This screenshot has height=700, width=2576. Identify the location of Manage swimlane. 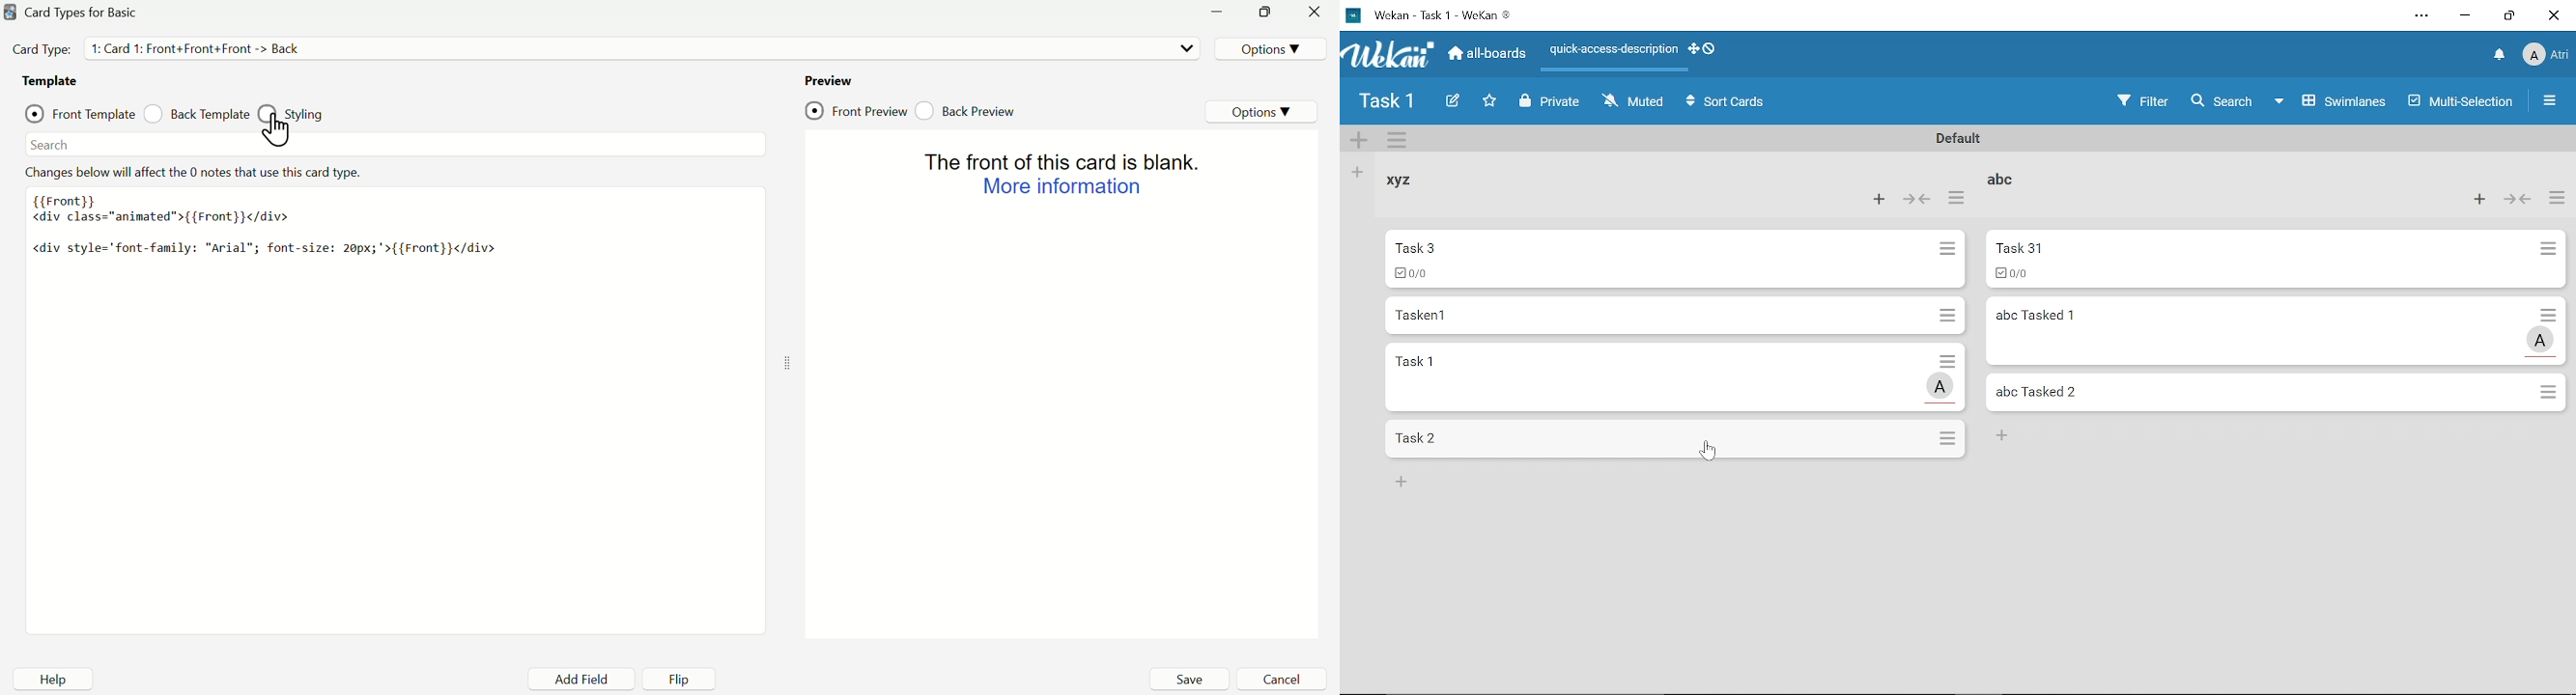
(1399, 142).